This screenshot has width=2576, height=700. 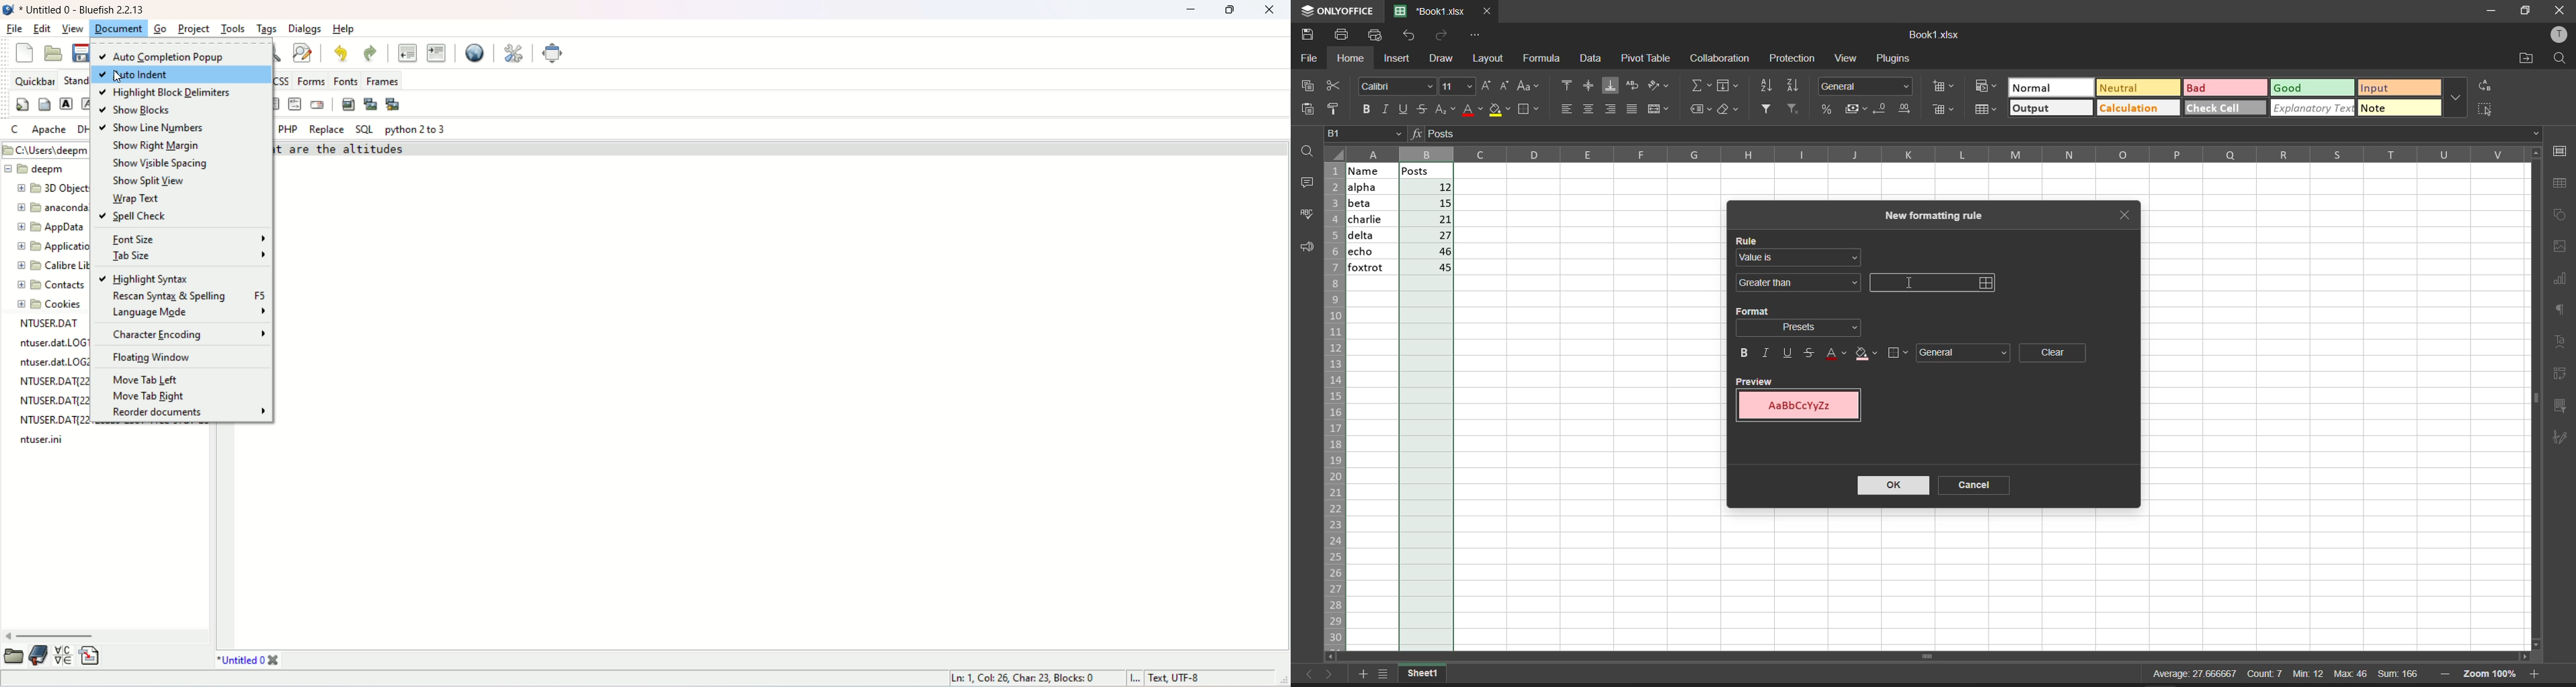 What do you see at coordinates (1721, 58) in the screenshot?
I see `collaboration` at bounding box center [1721, 58].